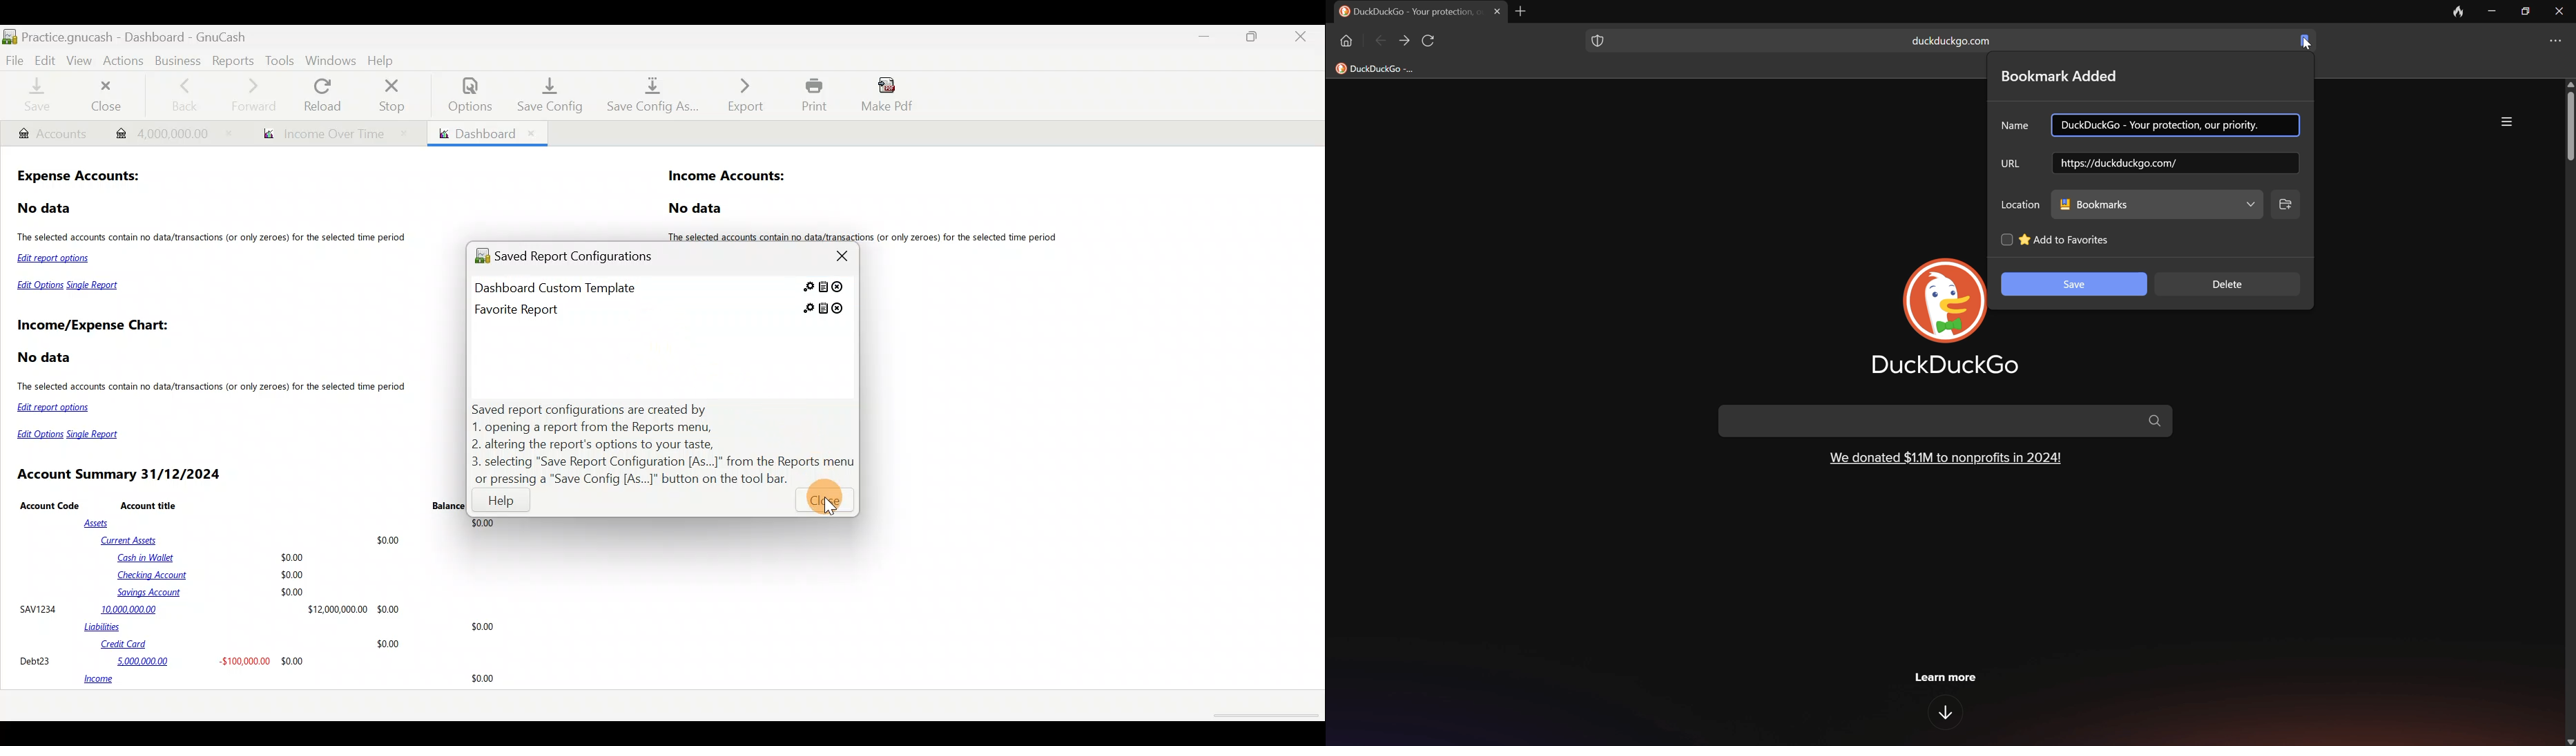  Describe the element at coordinates (93, 327) in the screenshot. I see `Income/Expense Chart:` at that location.